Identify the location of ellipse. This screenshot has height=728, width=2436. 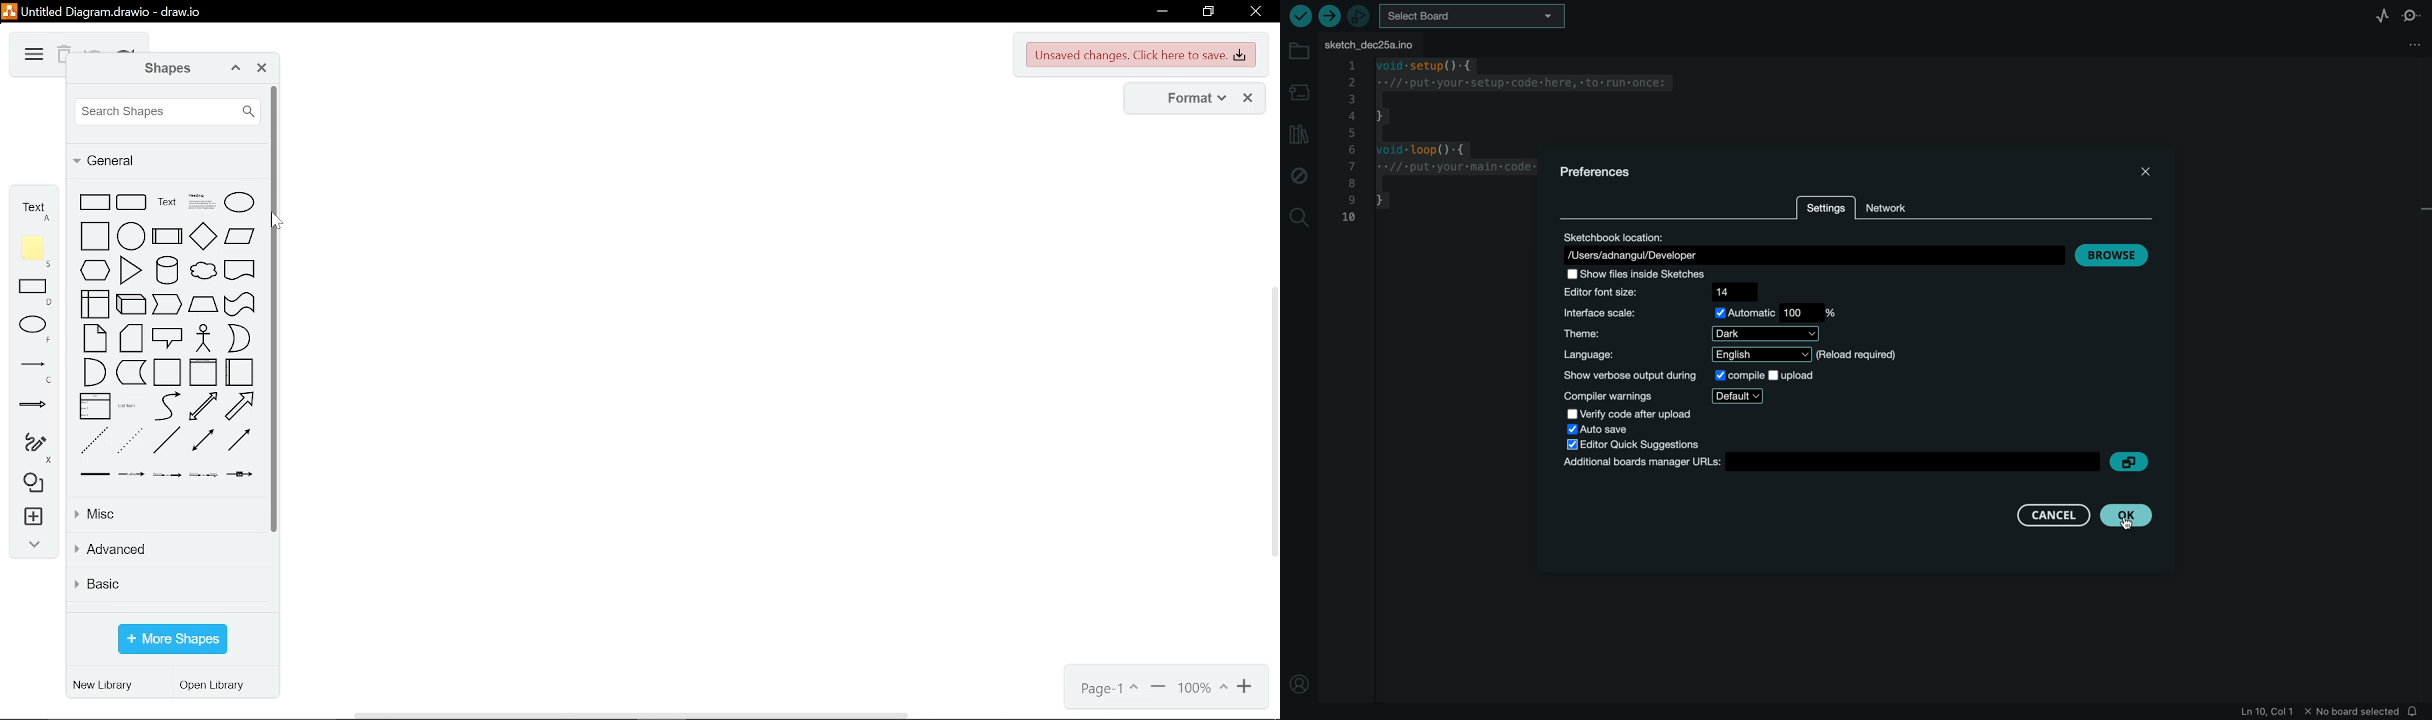
(36, 329).